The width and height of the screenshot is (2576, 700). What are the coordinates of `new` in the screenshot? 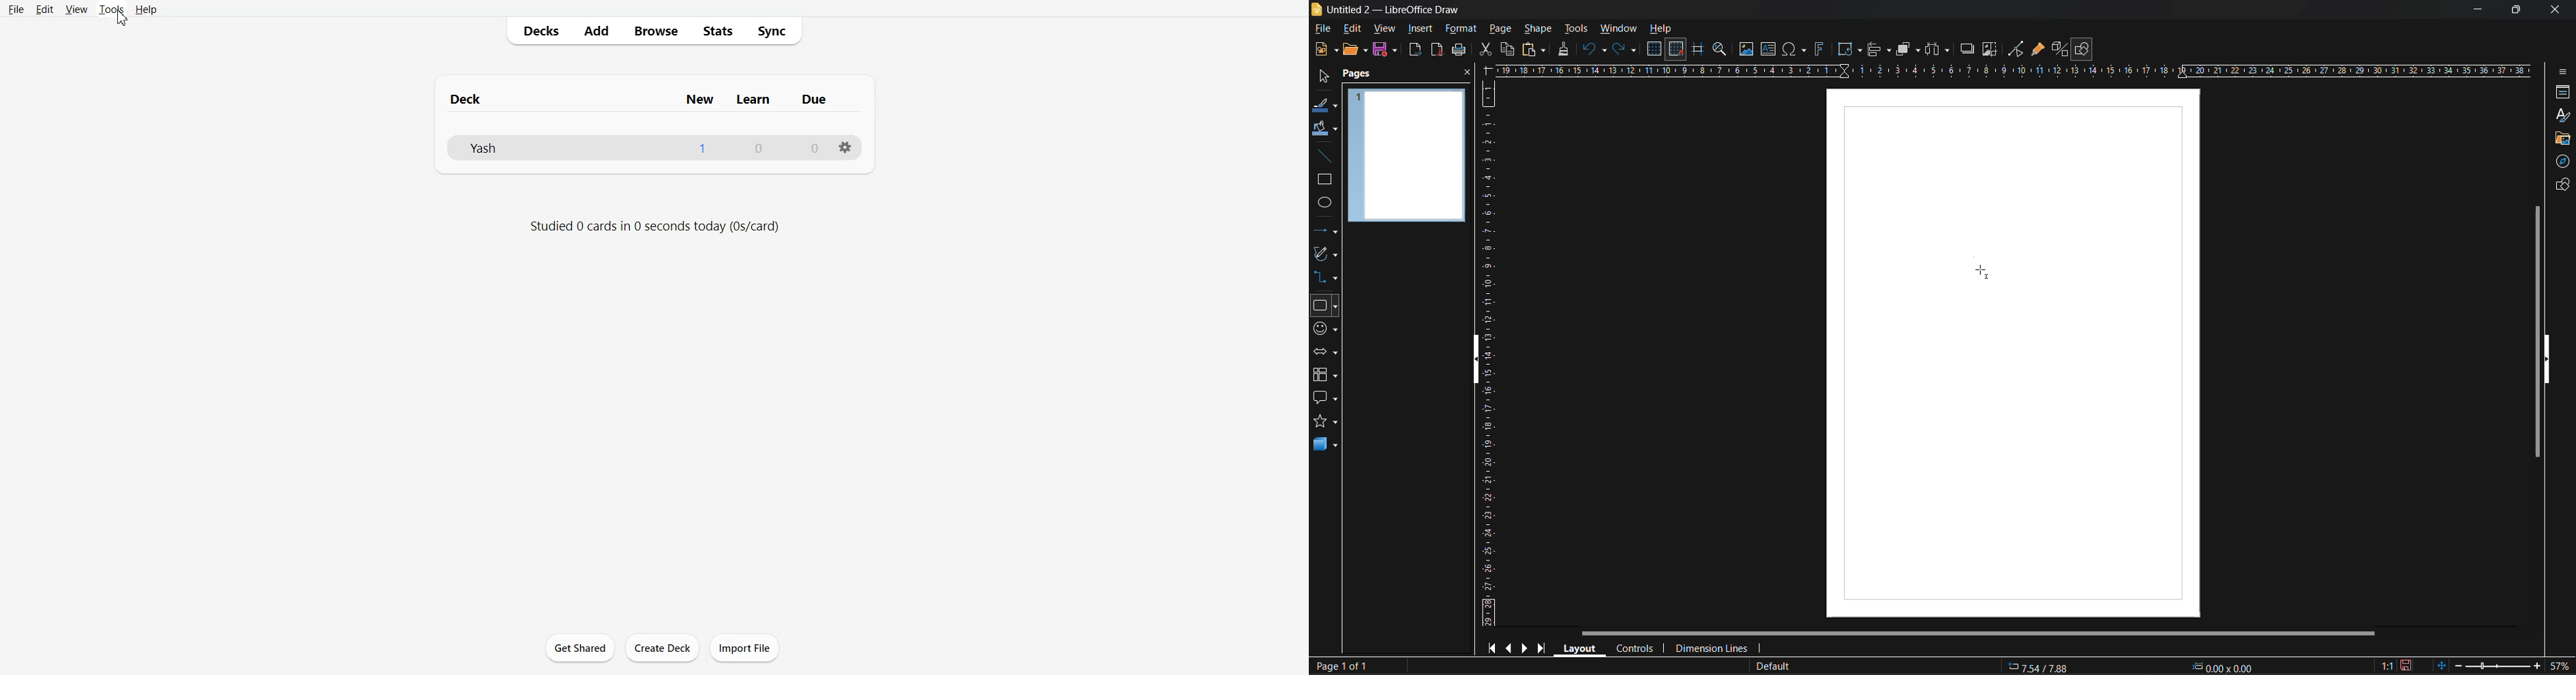 It's located at (1325, 49).